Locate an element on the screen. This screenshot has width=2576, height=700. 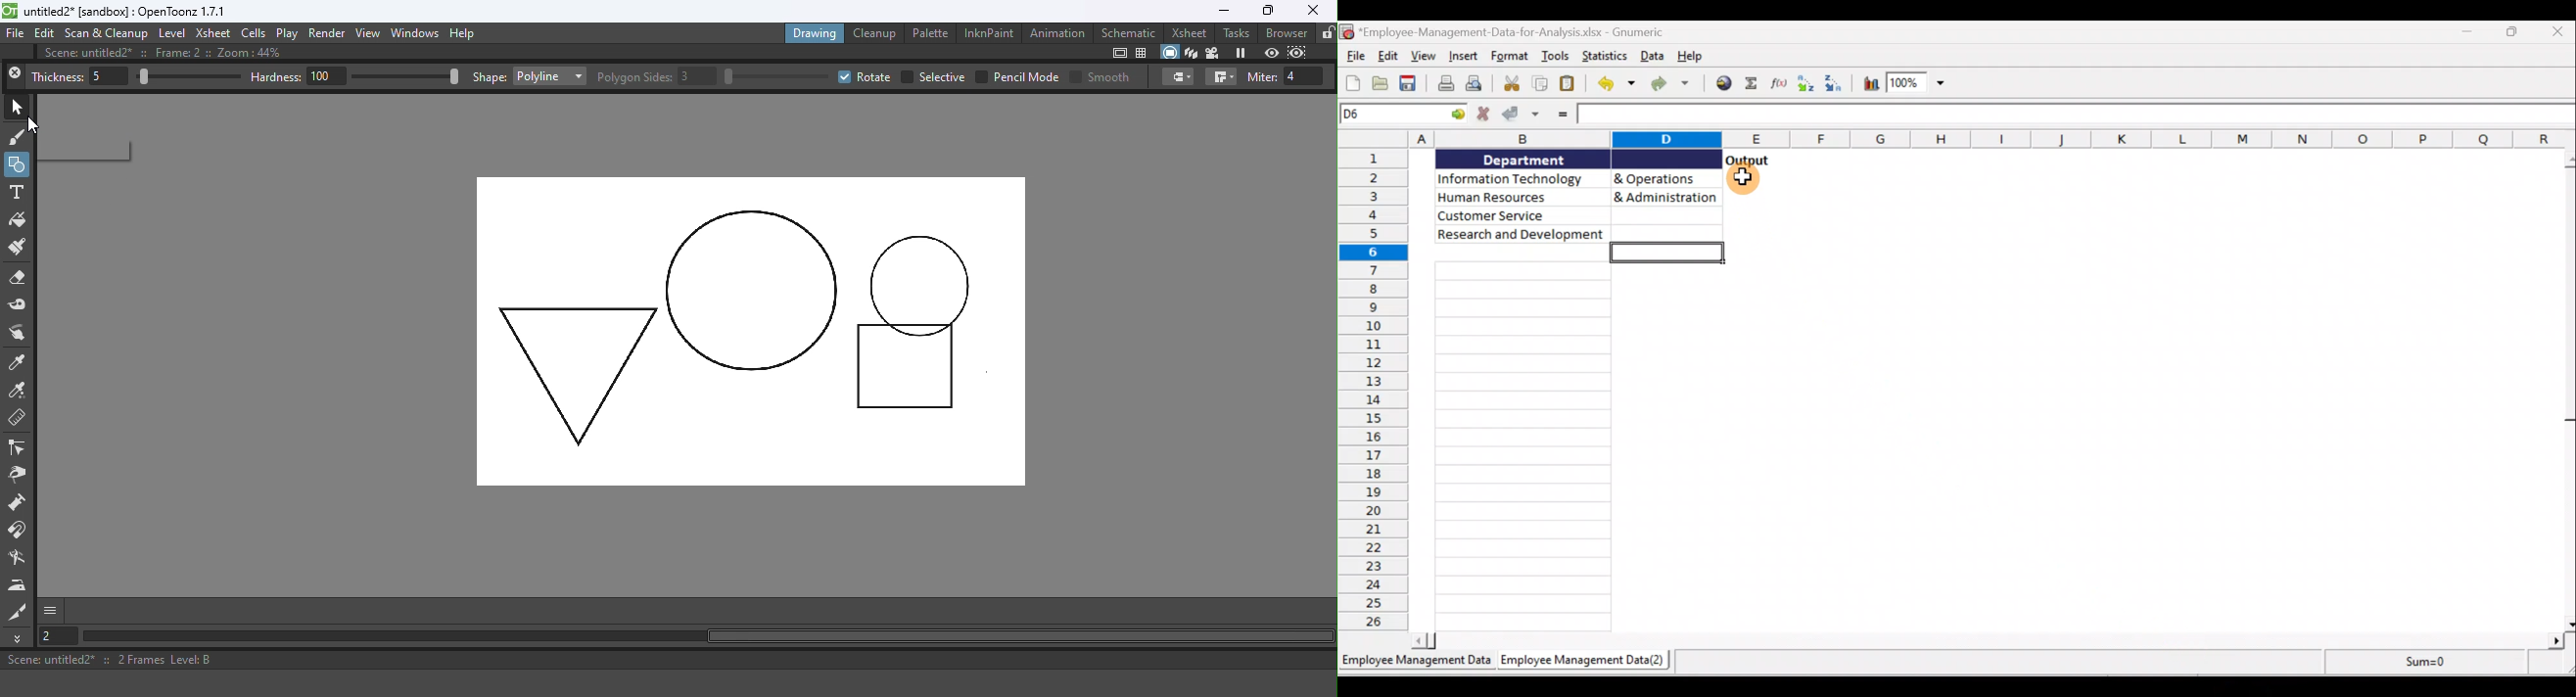
Cell name is located at coordinates (1403, 113).